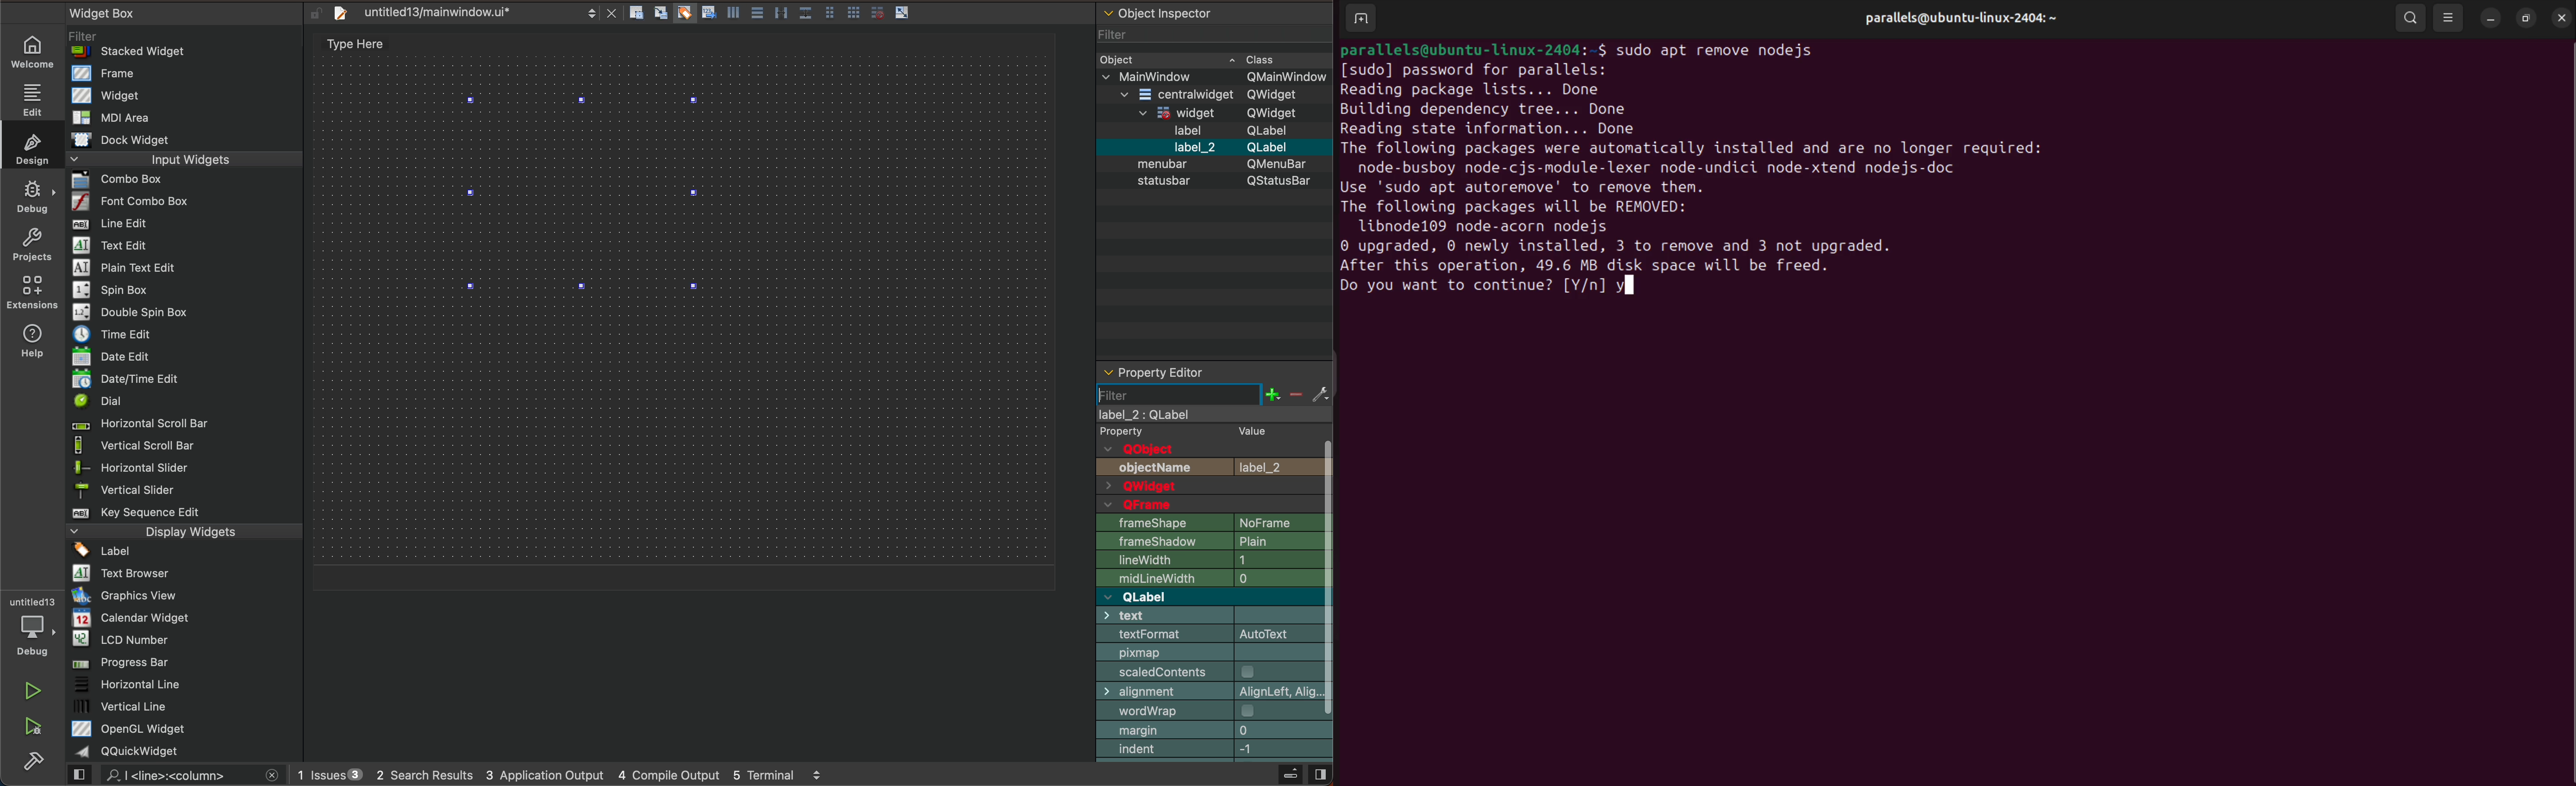  Describe the element at coordinates (1213, 394) in the screenshot. I see `filter` at that location.